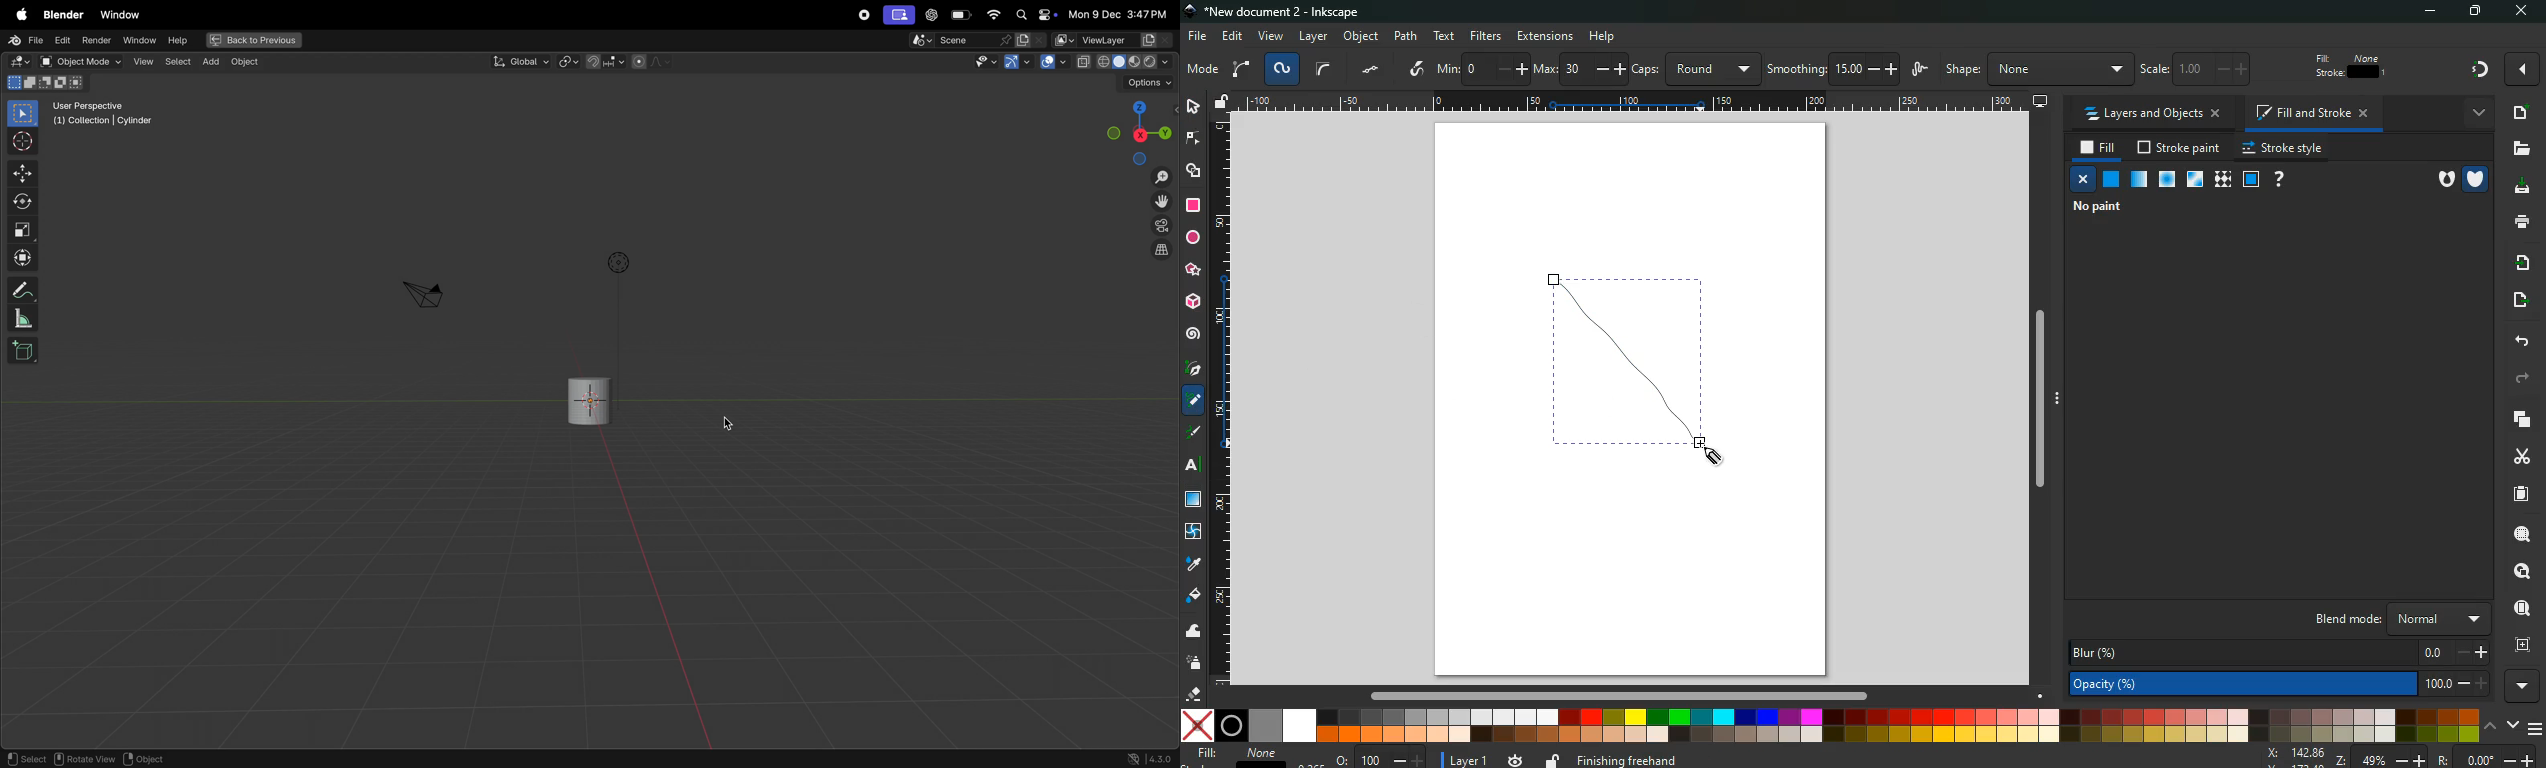  I want to click on scale, so click(2205, 70).